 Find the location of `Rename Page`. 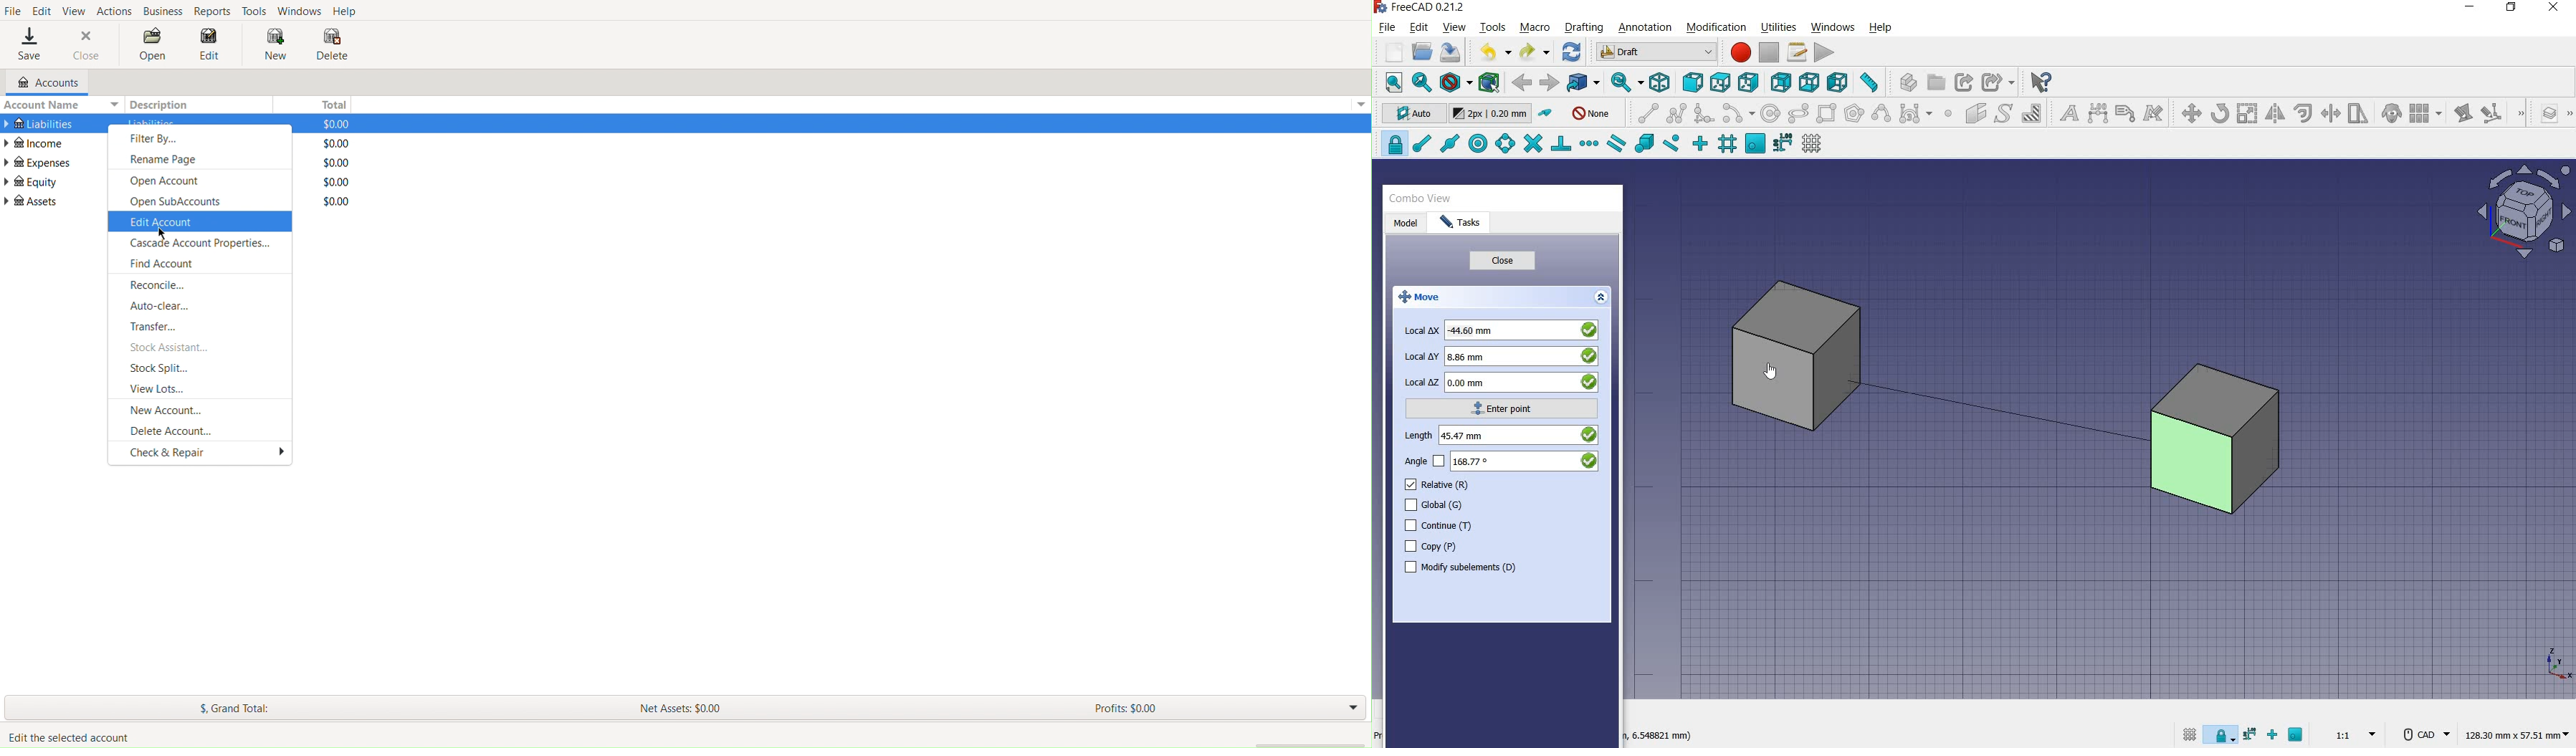

Rename Page is located at coordinates (168, 159).